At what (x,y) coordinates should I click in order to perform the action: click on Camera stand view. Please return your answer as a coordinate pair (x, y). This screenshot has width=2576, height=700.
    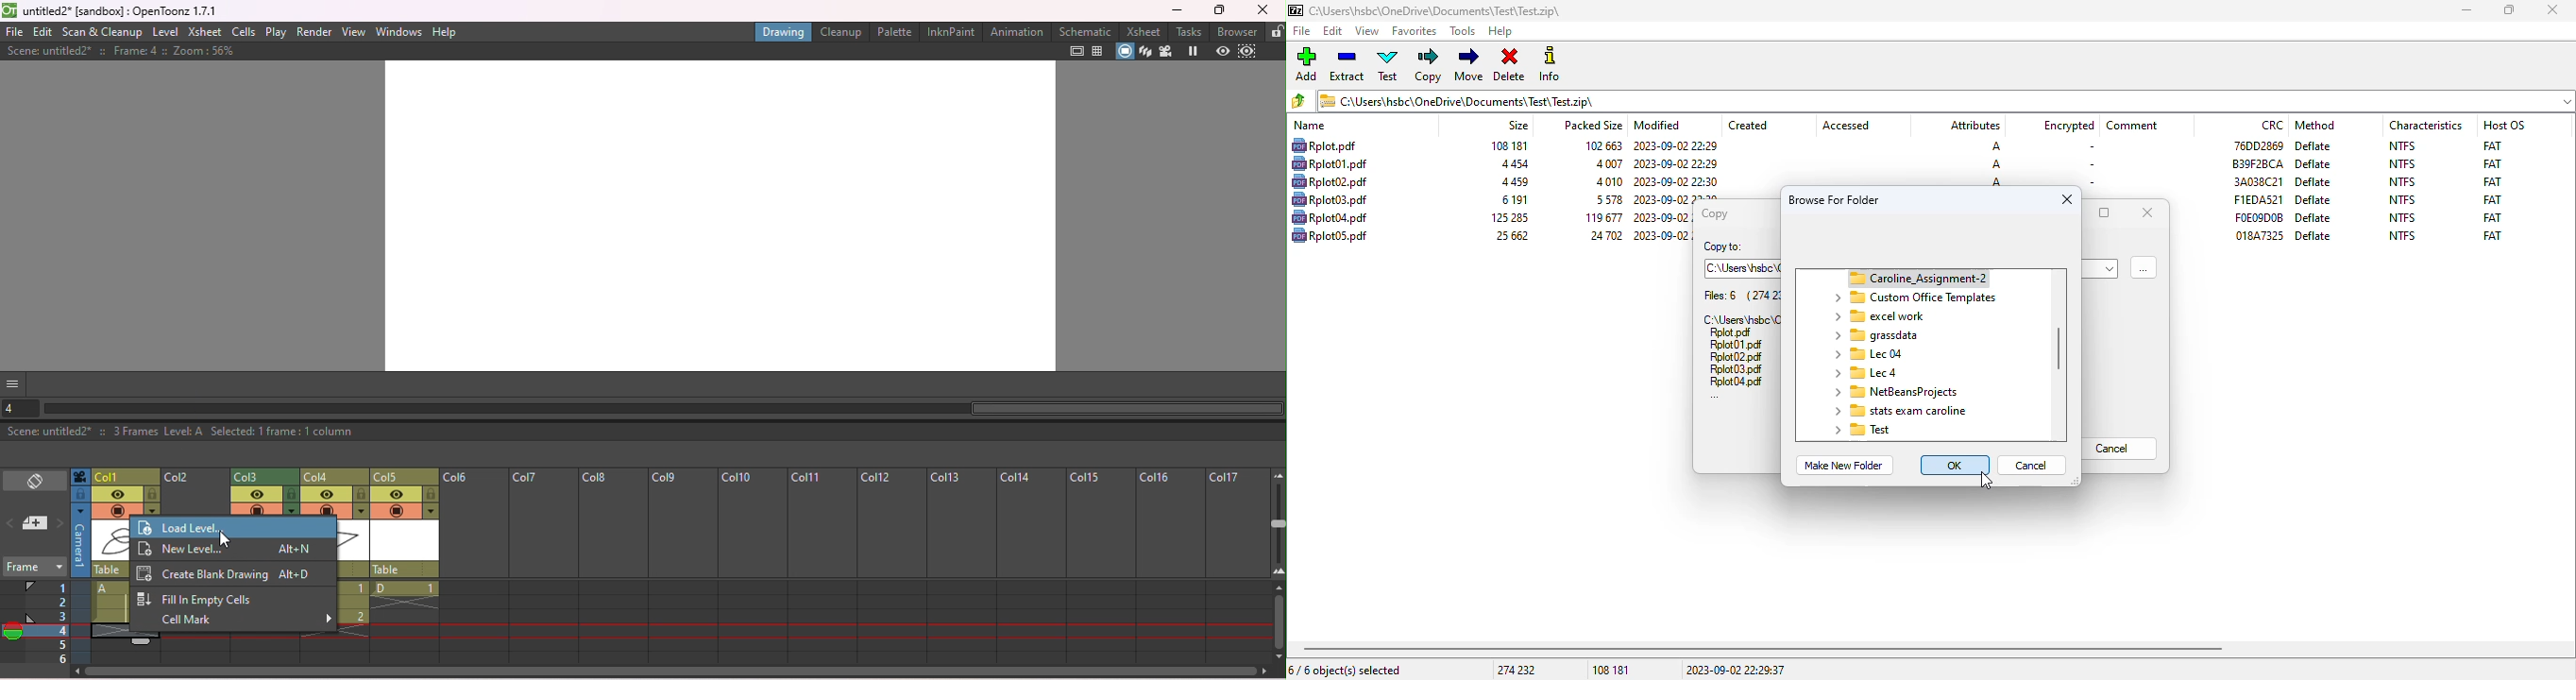
    Looking at the image, I should click on (1126, 52).